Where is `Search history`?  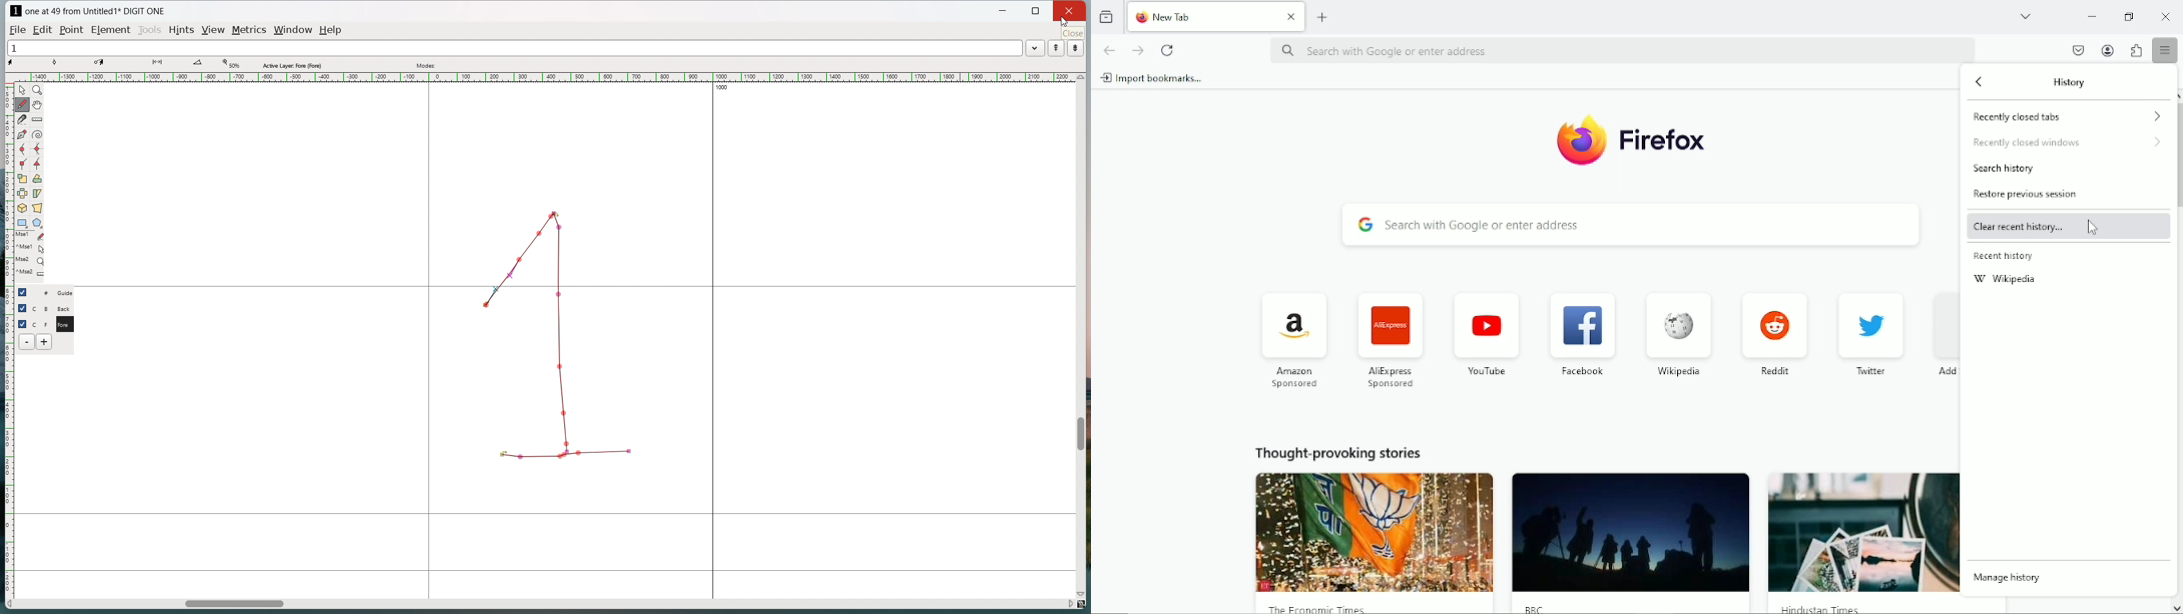
Search history is located at coordinates (2006, 170).